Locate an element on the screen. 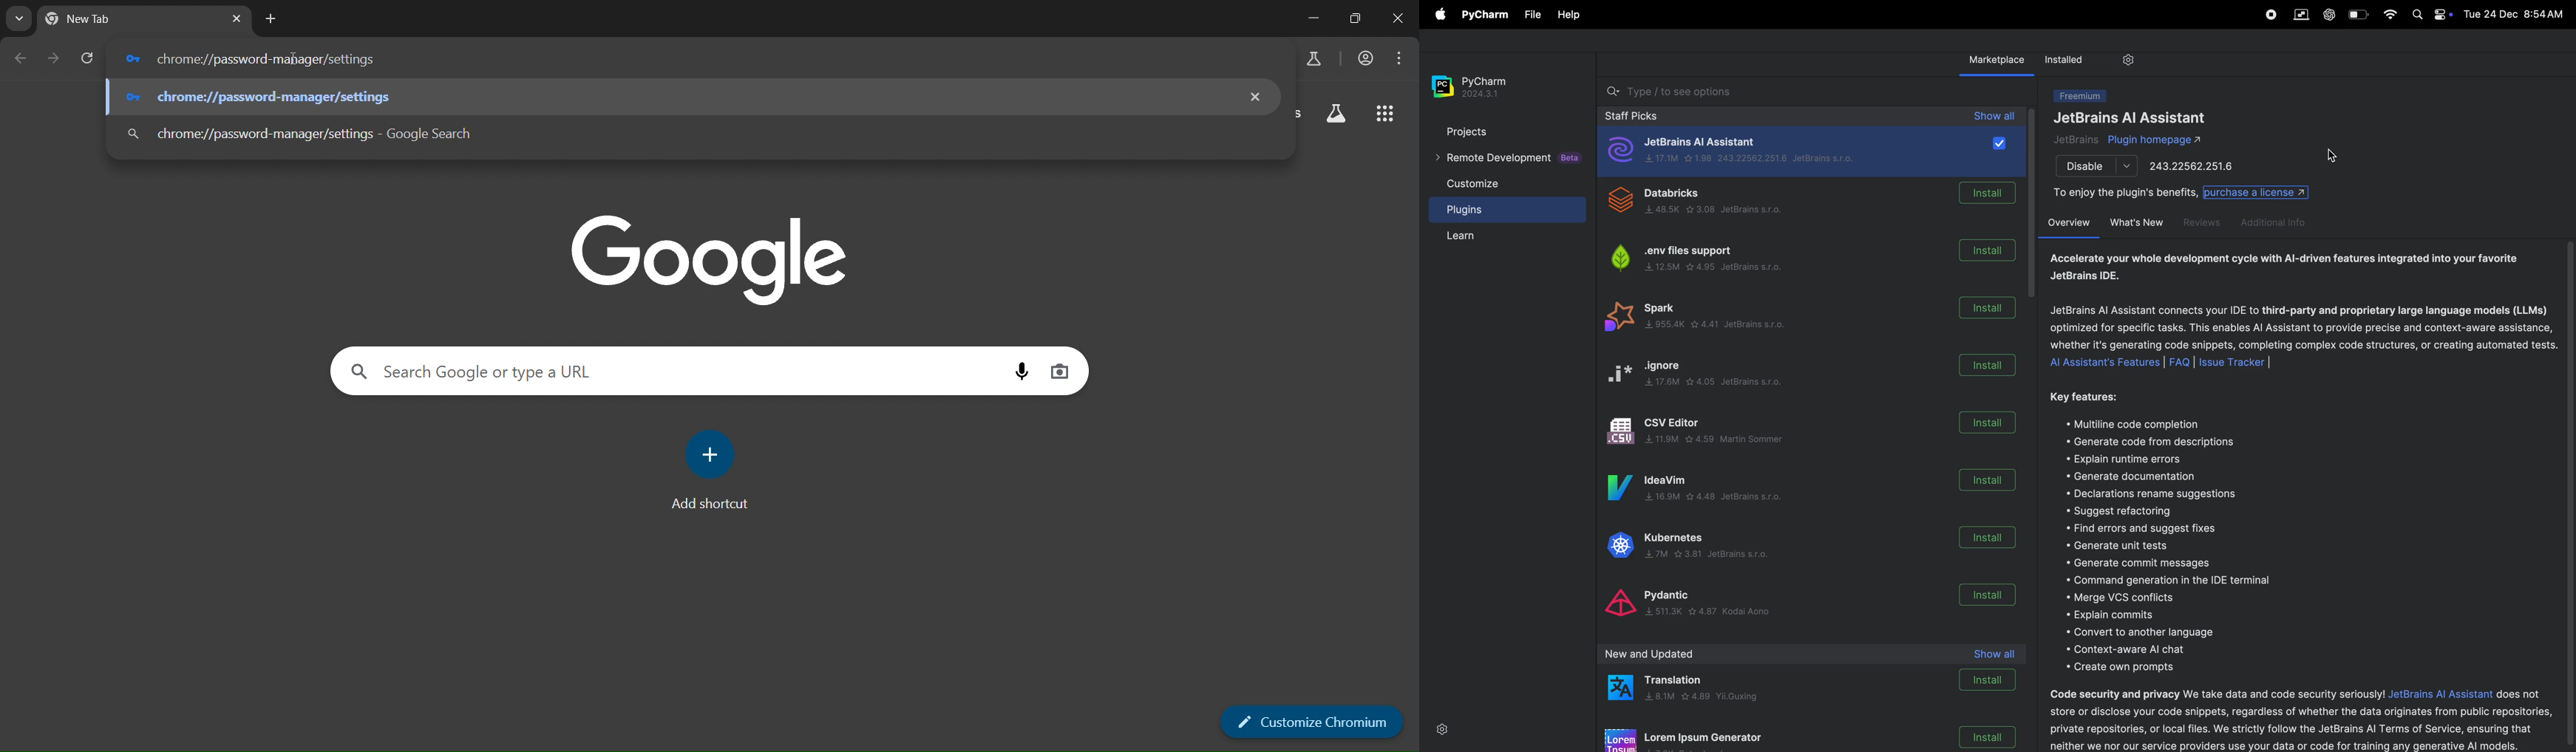  show all is located at coordinates (1994, 116).